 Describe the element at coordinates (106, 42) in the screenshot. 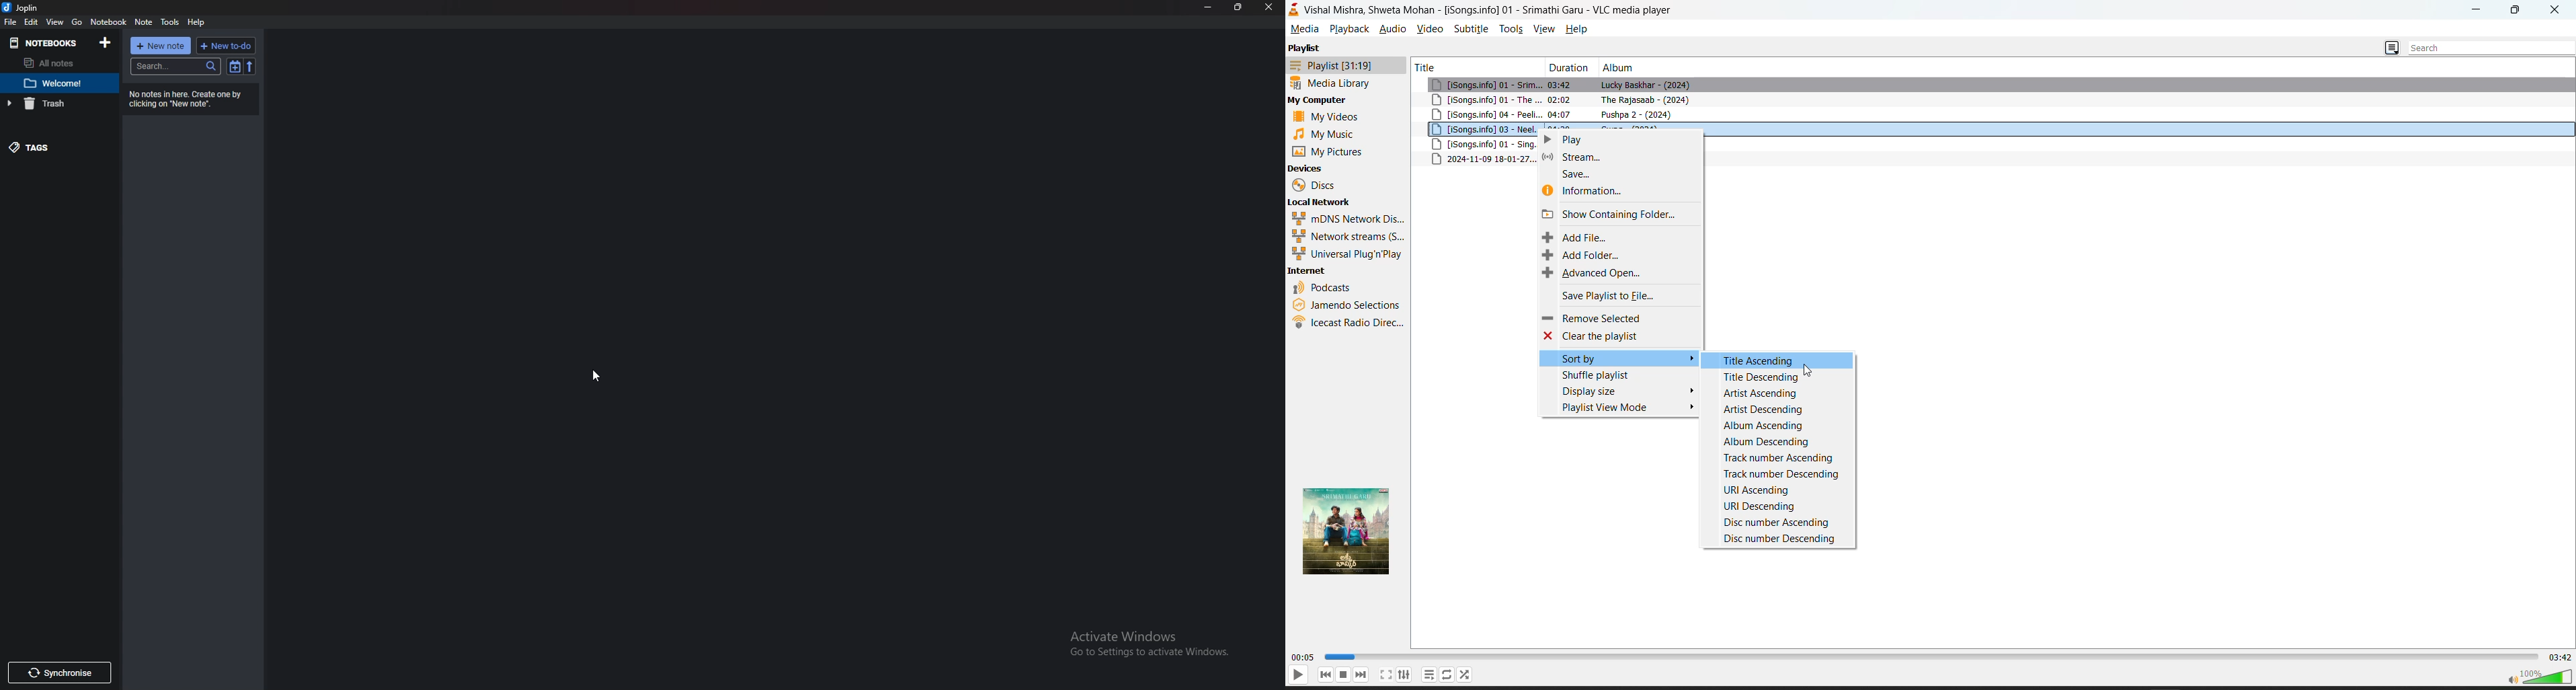

I see `Add notebooks` at that location.